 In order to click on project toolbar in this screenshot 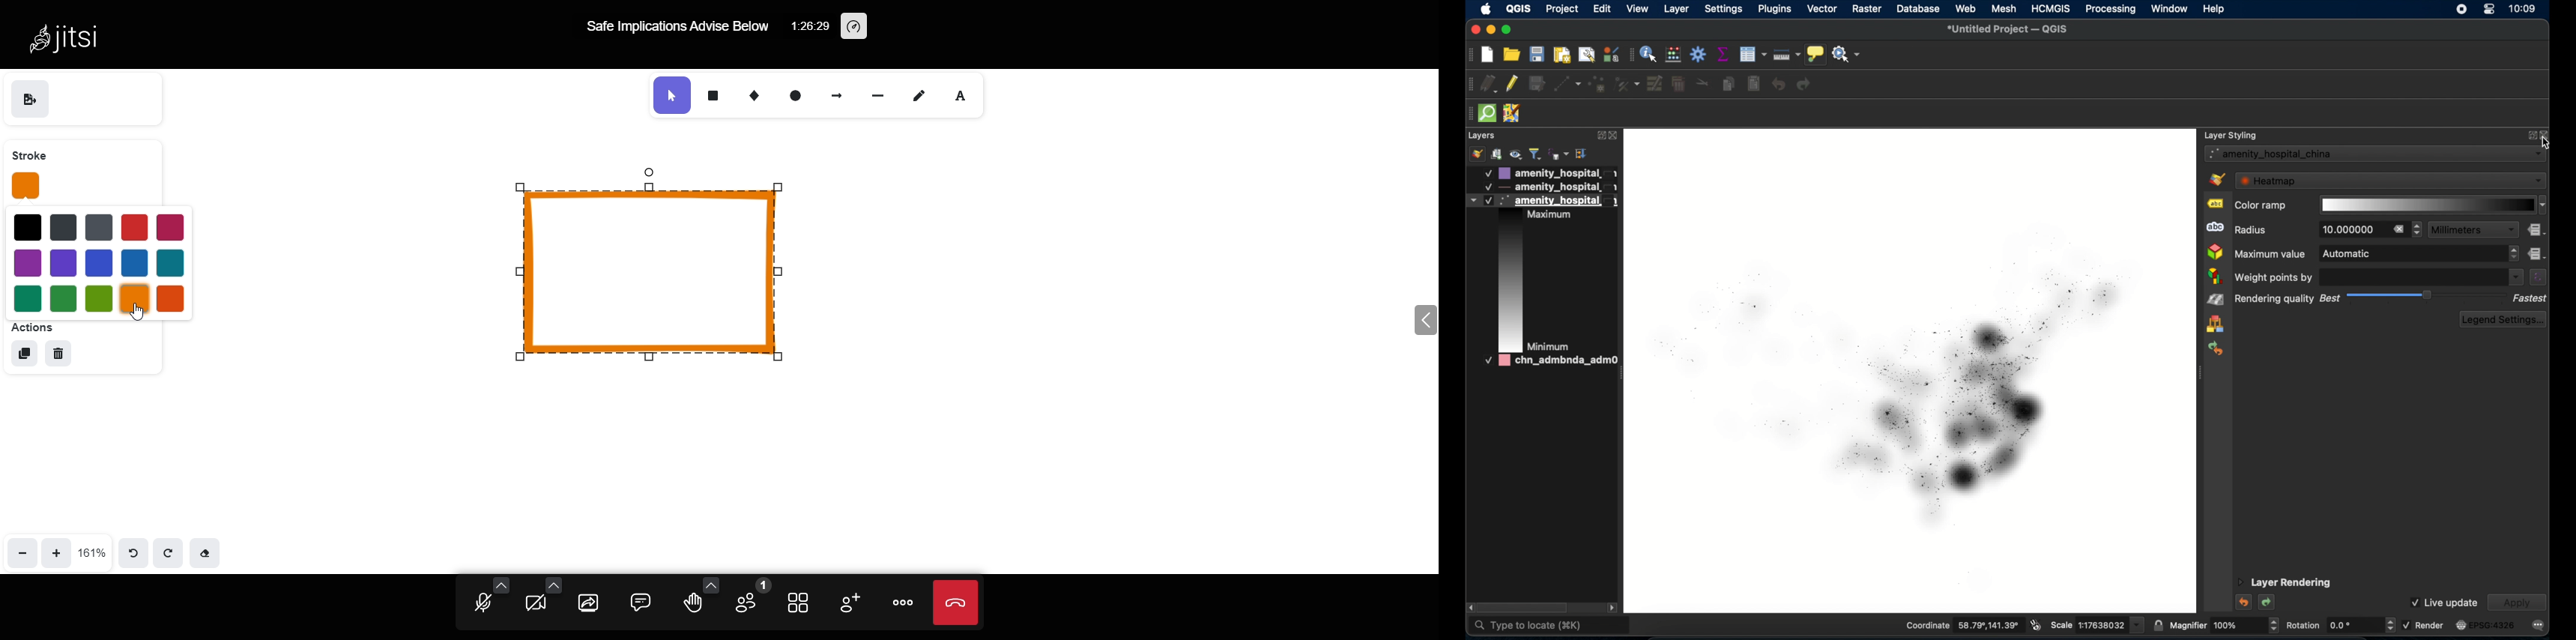, I will do `click(1470, 56)`.